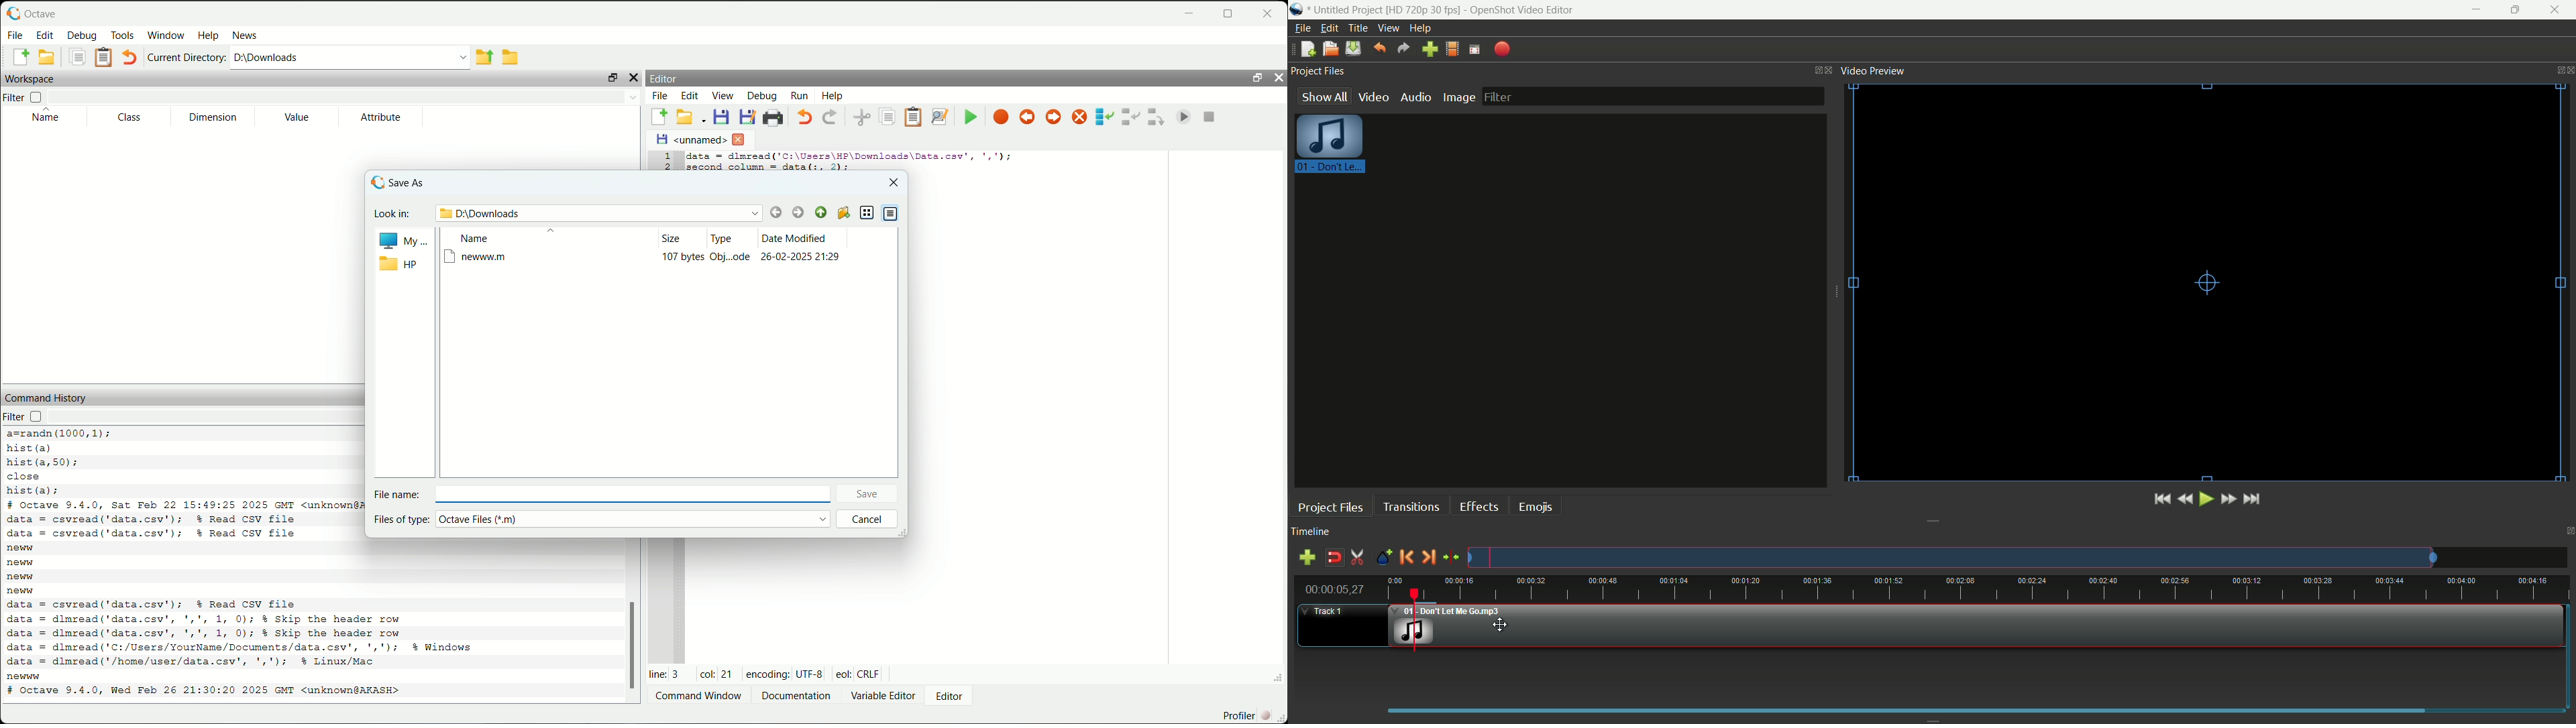  I want to click on edit, so click(691, 98).